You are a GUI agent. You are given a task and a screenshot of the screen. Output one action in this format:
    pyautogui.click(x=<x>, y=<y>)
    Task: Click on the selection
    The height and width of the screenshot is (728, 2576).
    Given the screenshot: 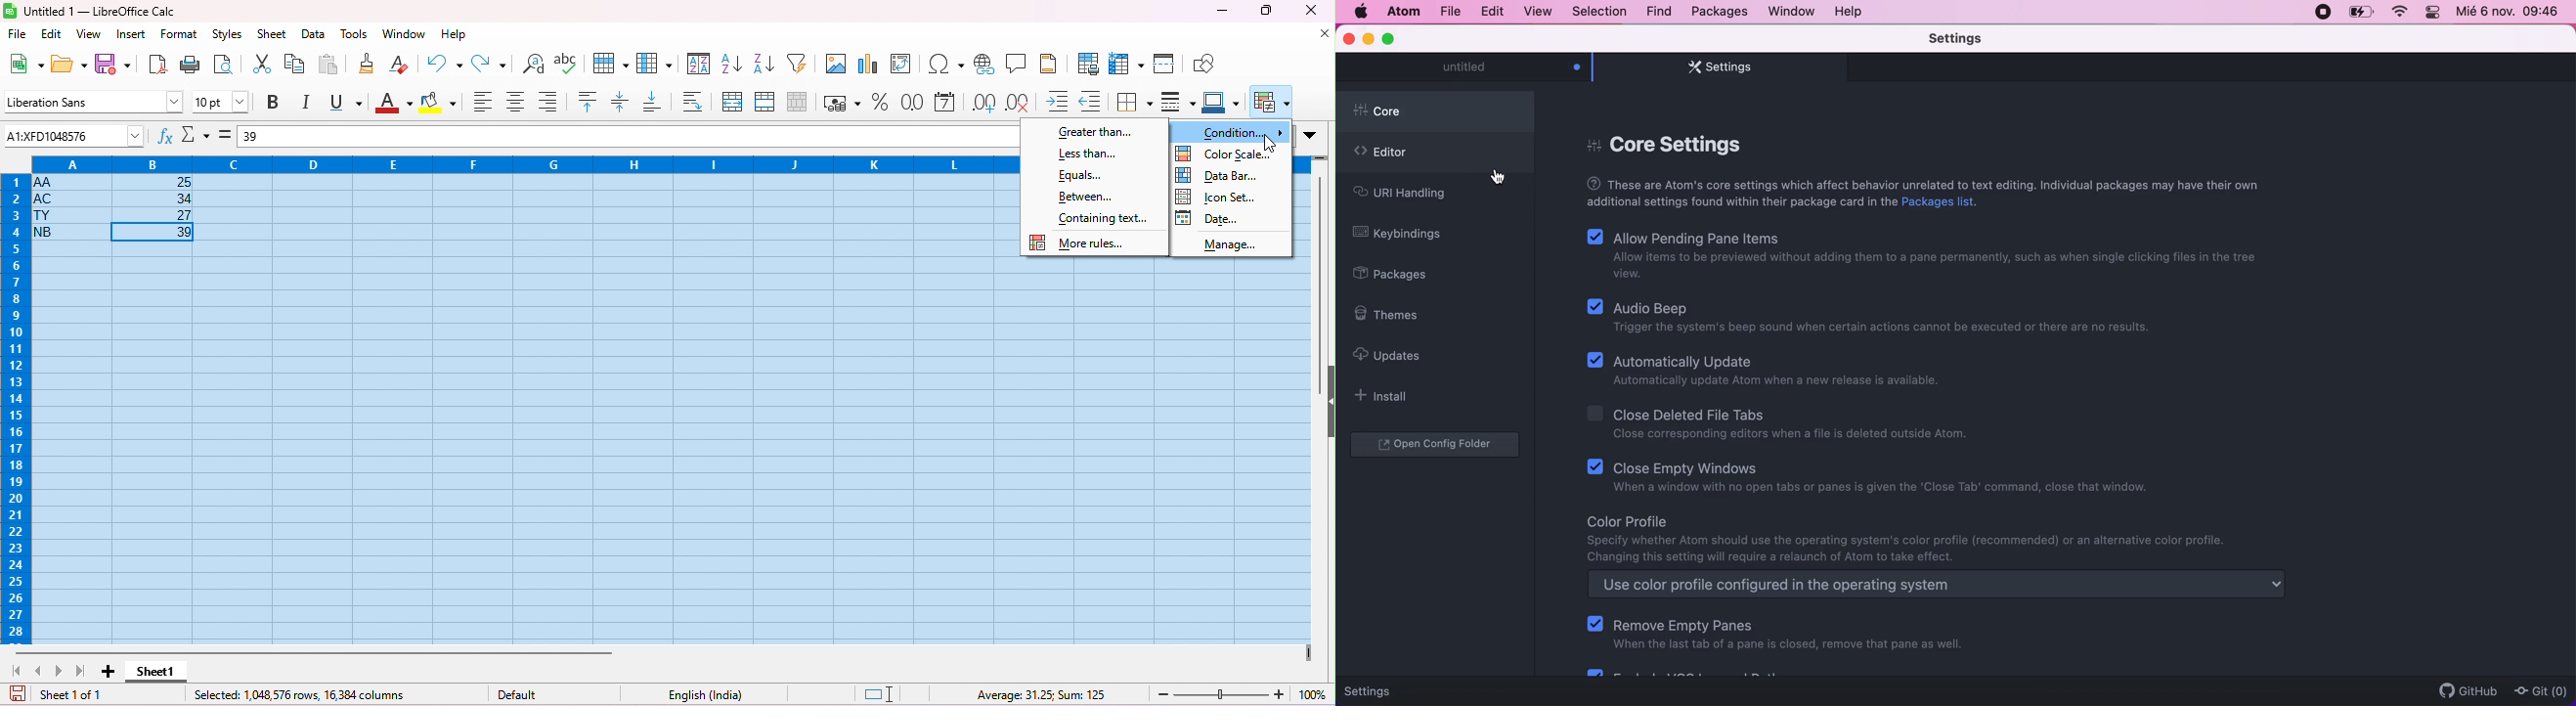 What is the action you would take?
    pyautogui.click(x=1599, y=12)
    